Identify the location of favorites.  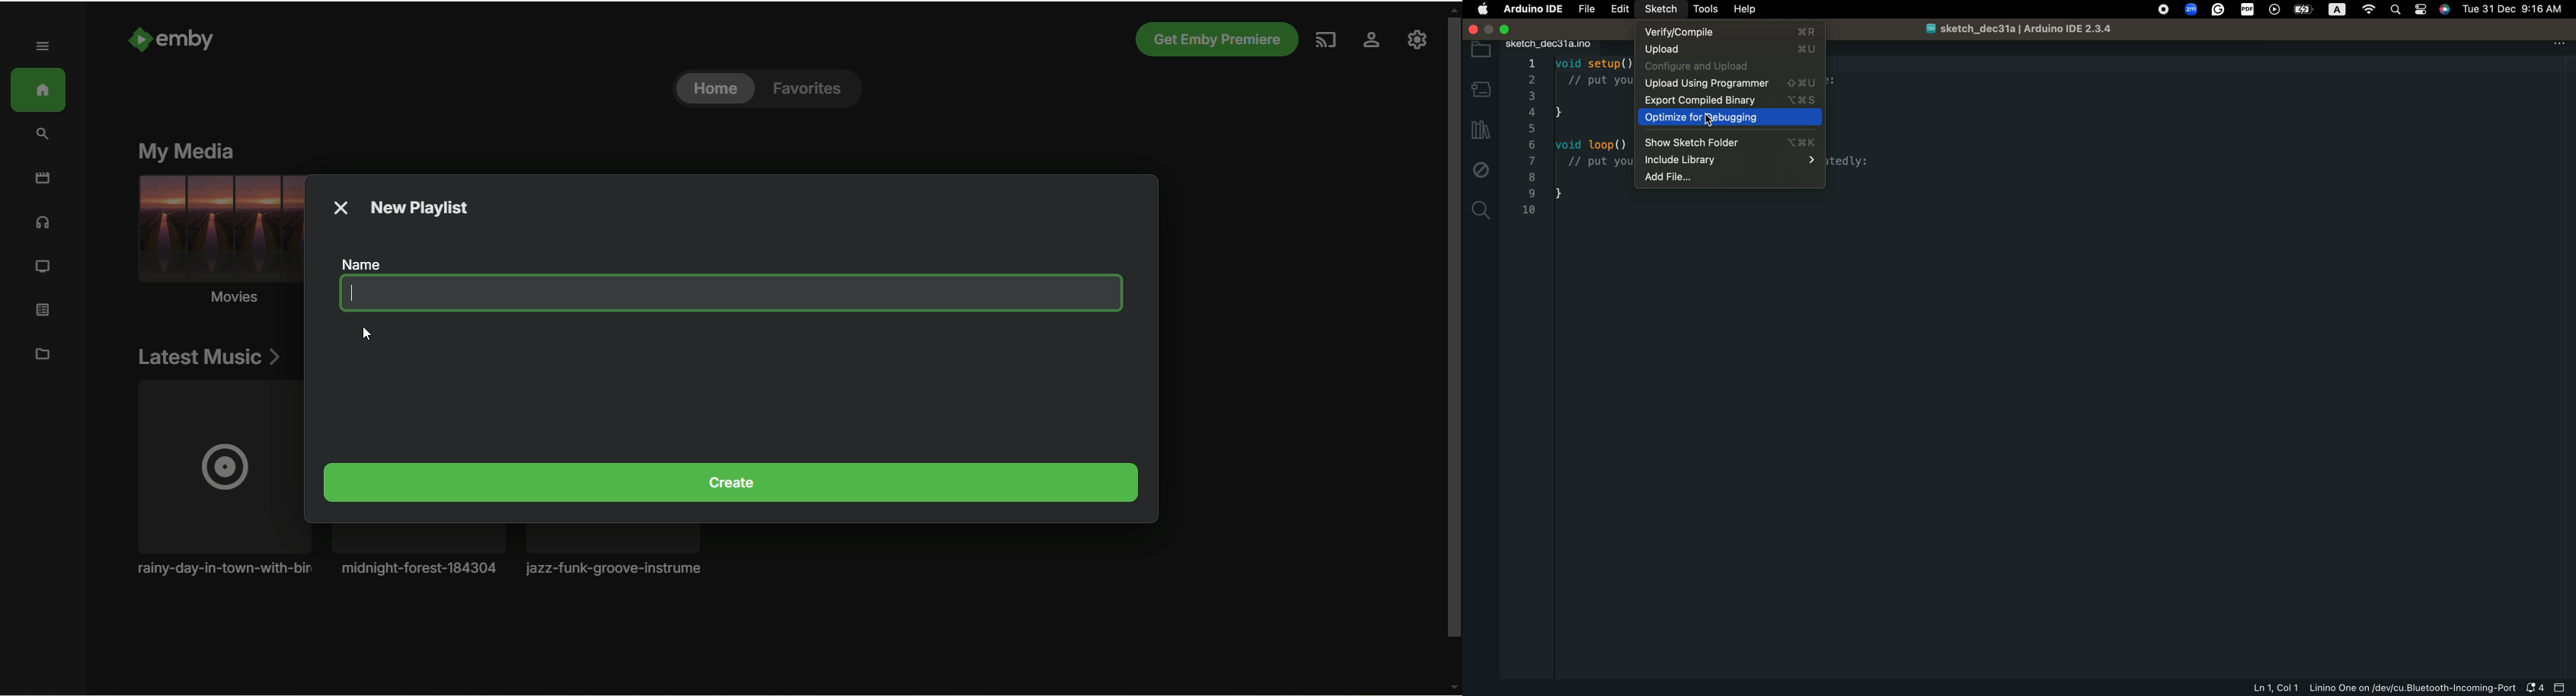
(813, 90).